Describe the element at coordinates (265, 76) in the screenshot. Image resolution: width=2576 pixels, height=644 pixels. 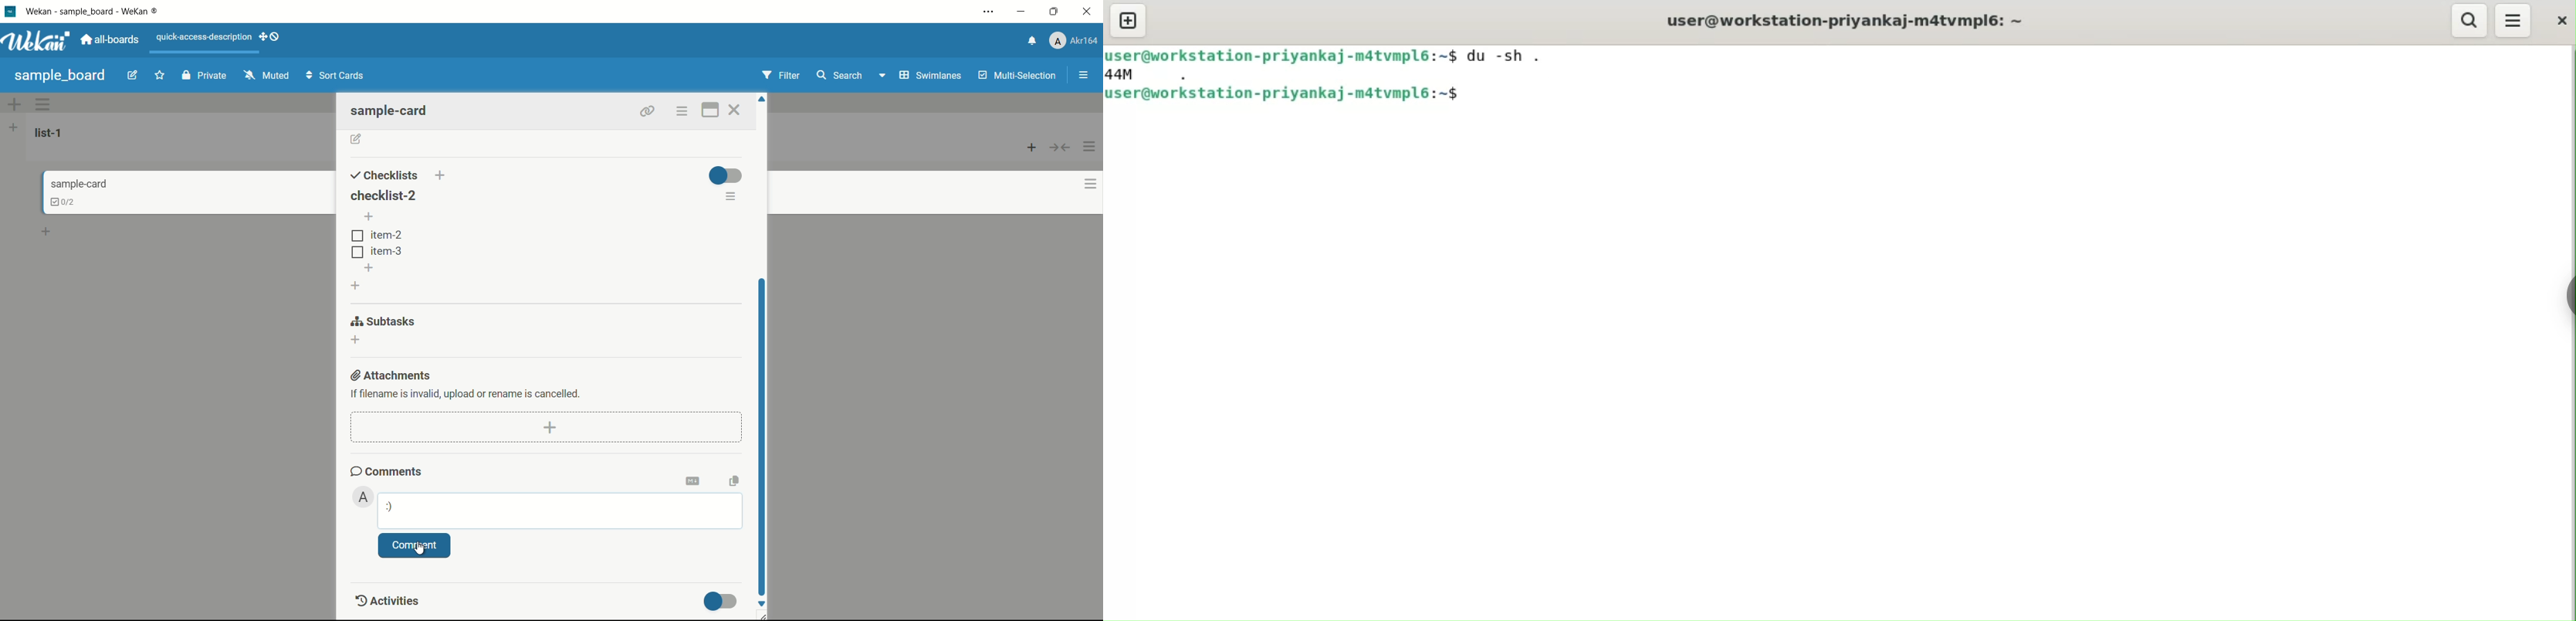
I see `muted` at that location.